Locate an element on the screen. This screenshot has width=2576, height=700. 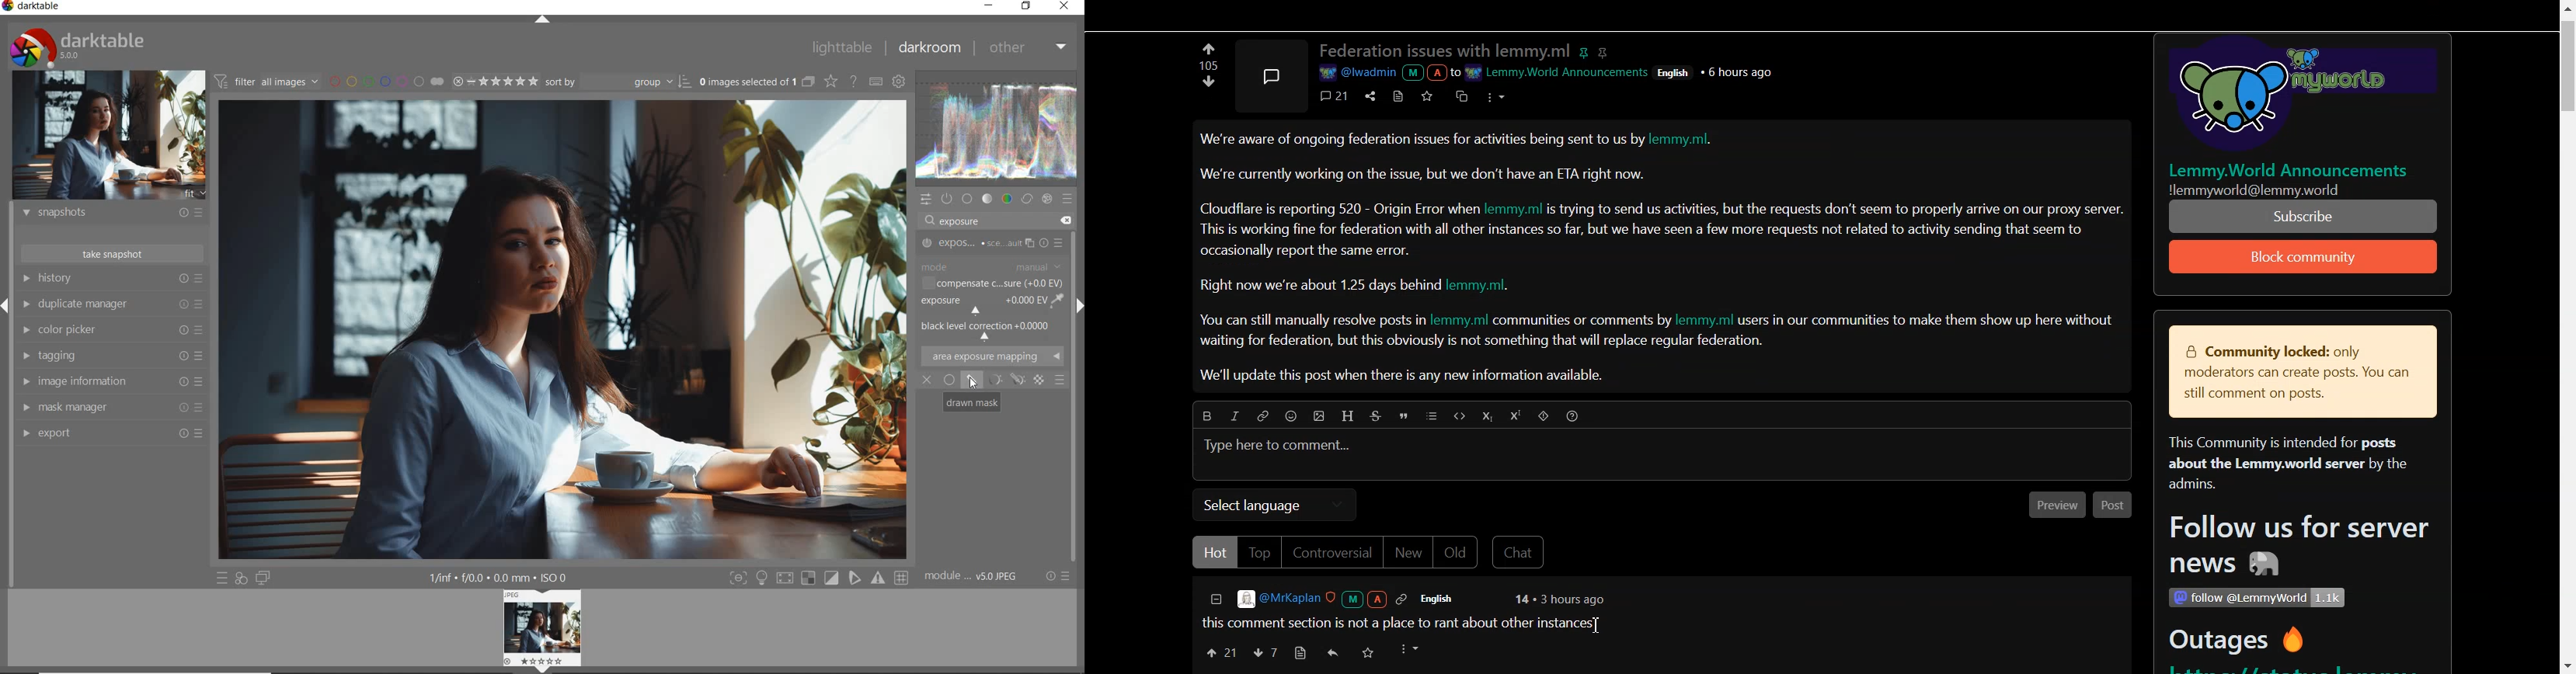
Preview is located at coordinates (2052, 506).